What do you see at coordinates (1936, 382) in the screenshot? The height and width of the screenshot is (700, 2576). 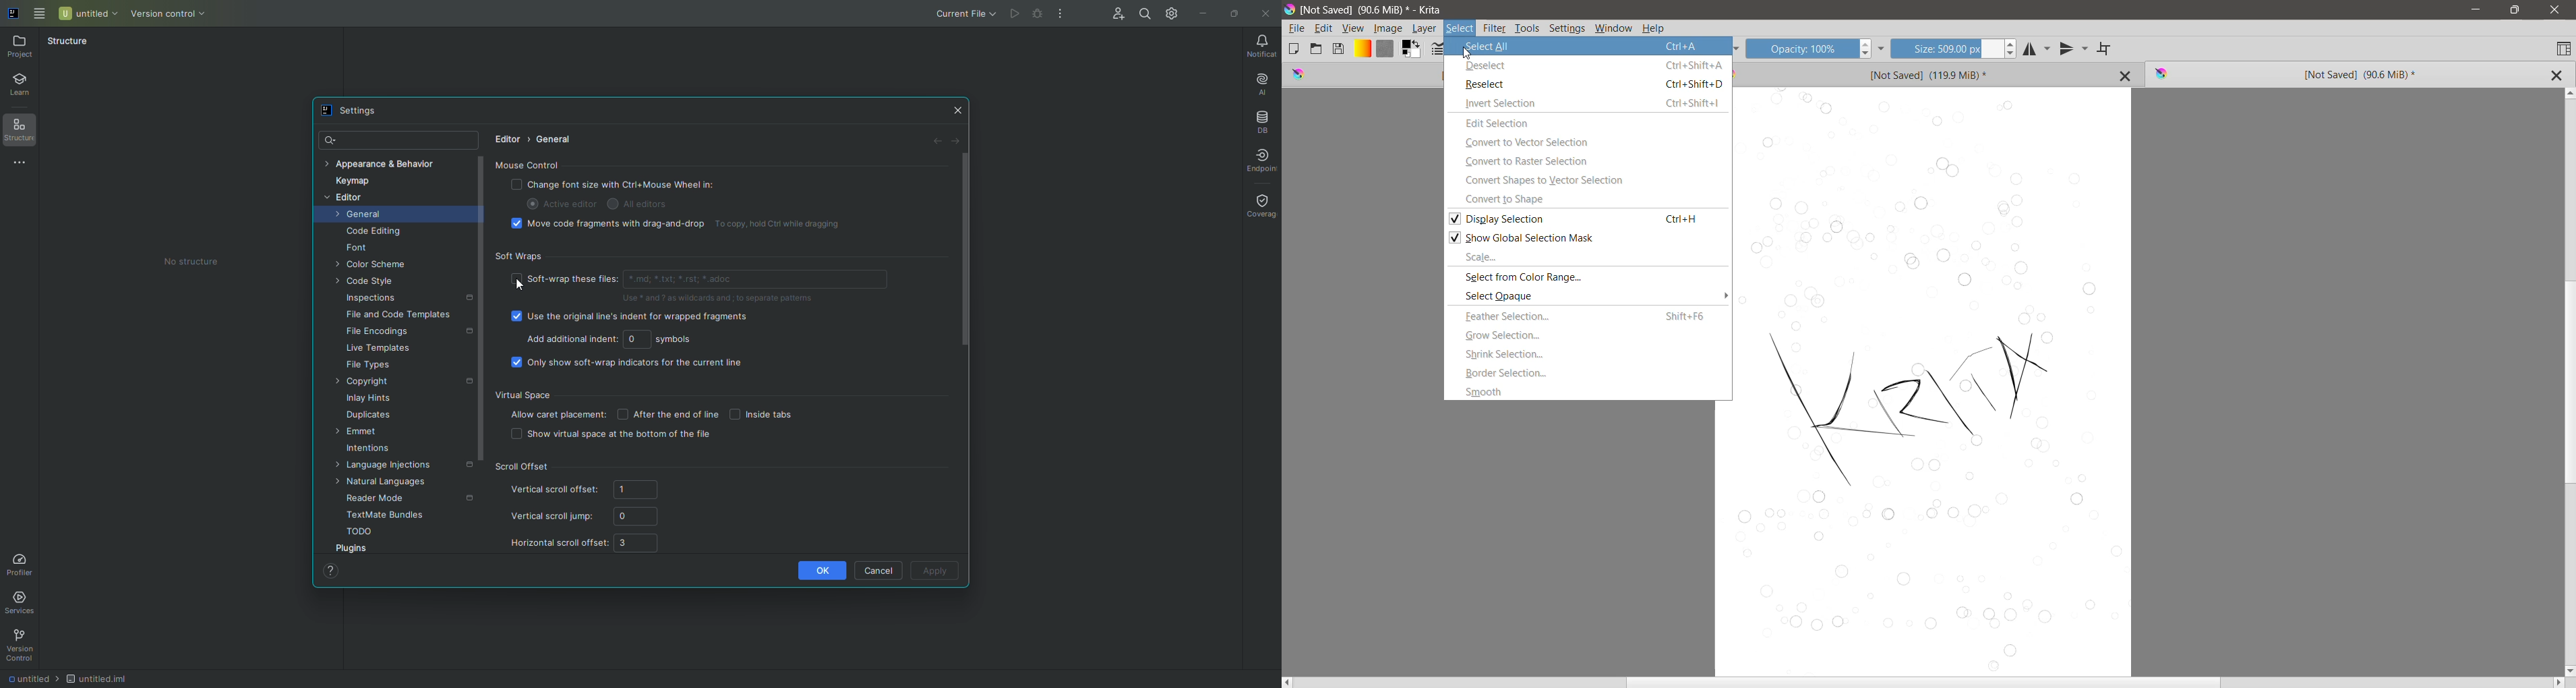 I see `Canvas` at bounding box center [1936, 382].